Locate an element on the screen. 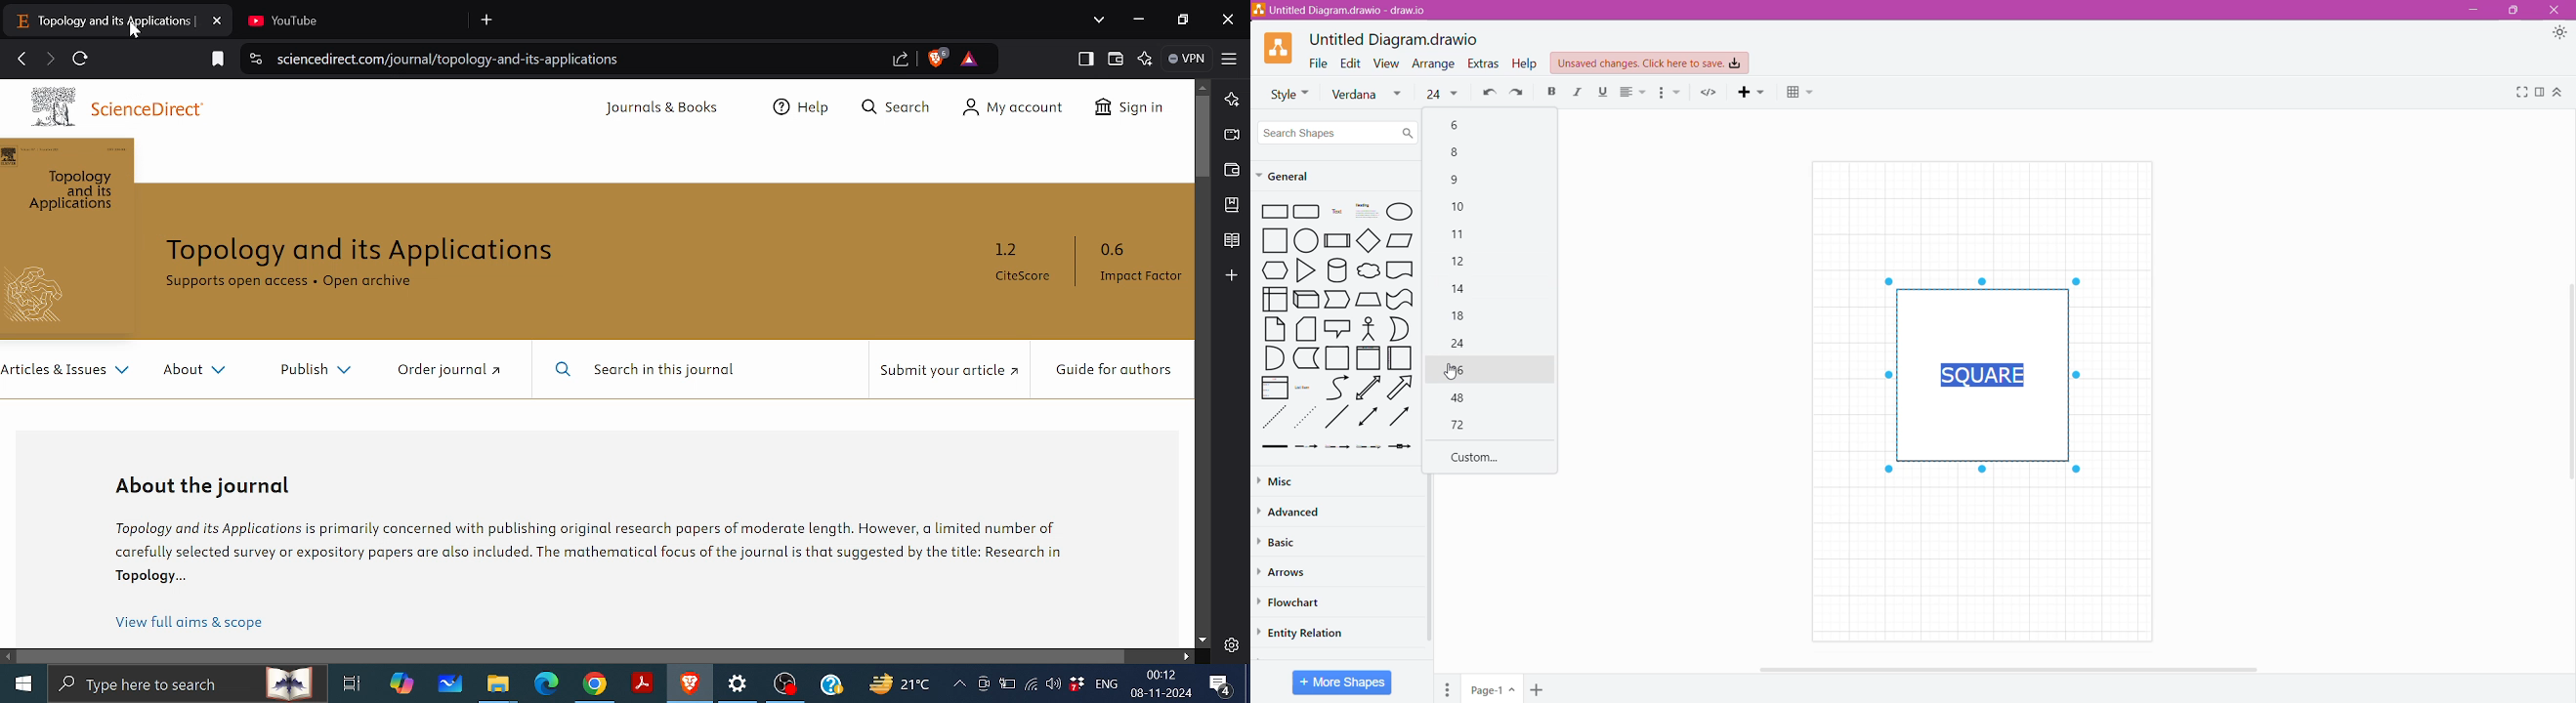  Folded Paper  is located at coordinates (1400, 358).